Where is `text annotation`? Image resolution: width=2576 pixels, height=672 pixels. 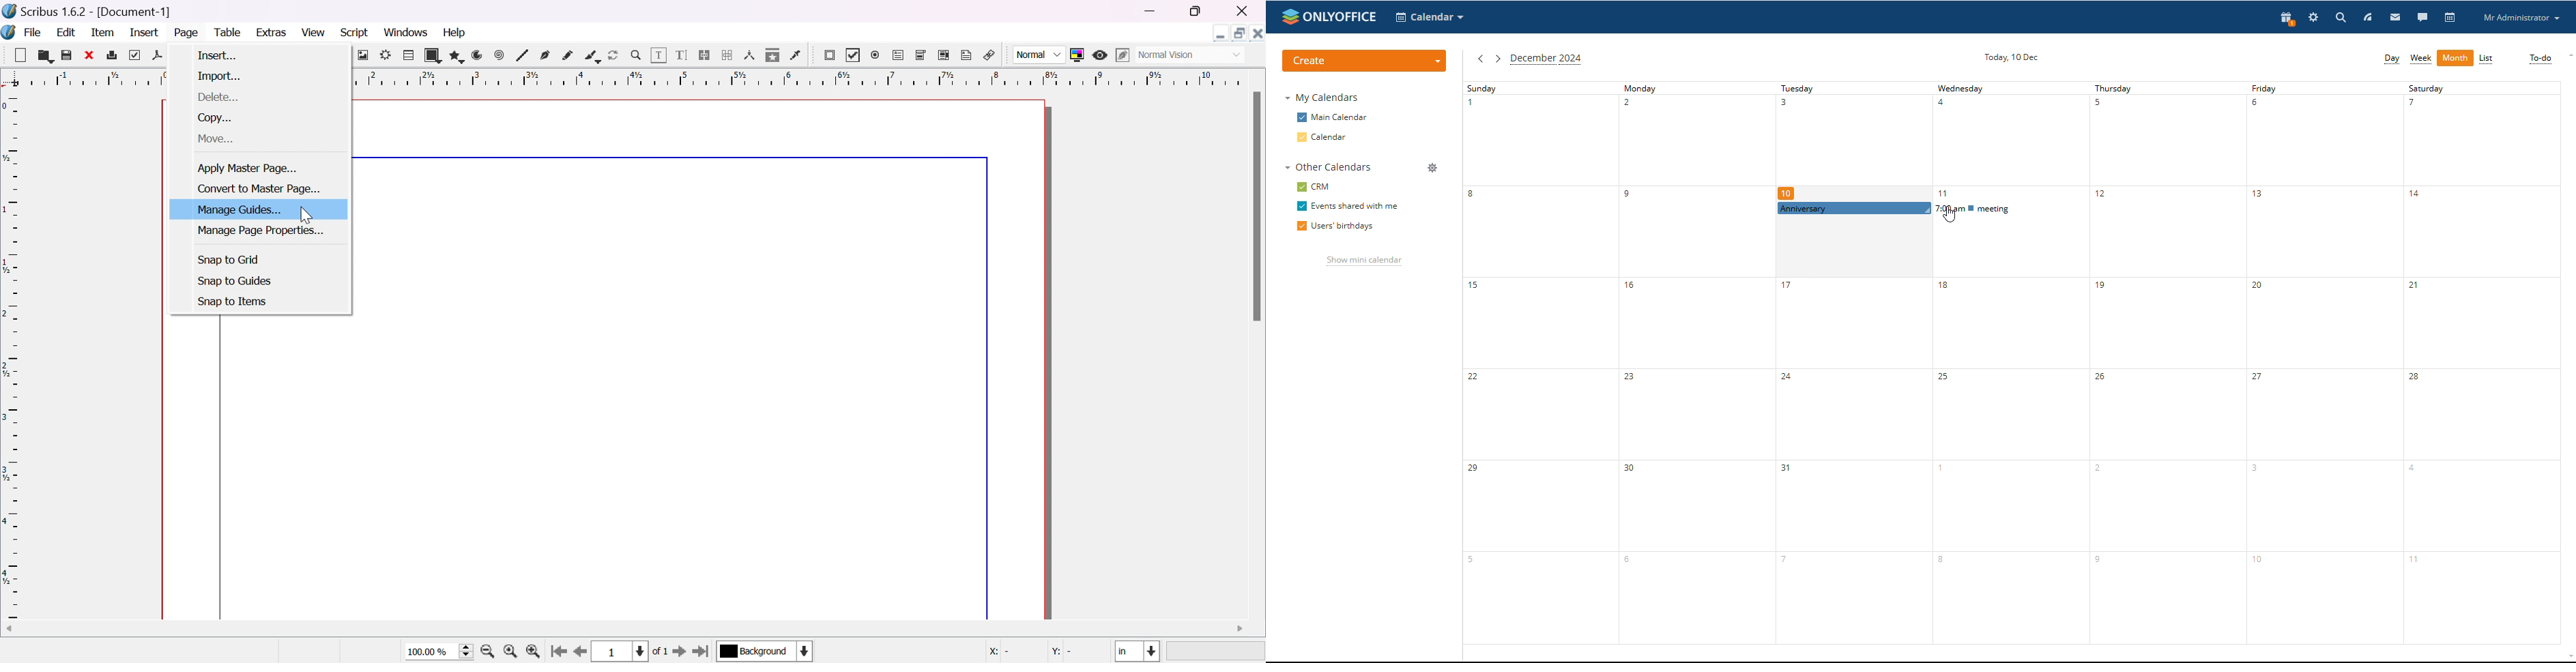 text annotation is located at coordinates (969, 56).